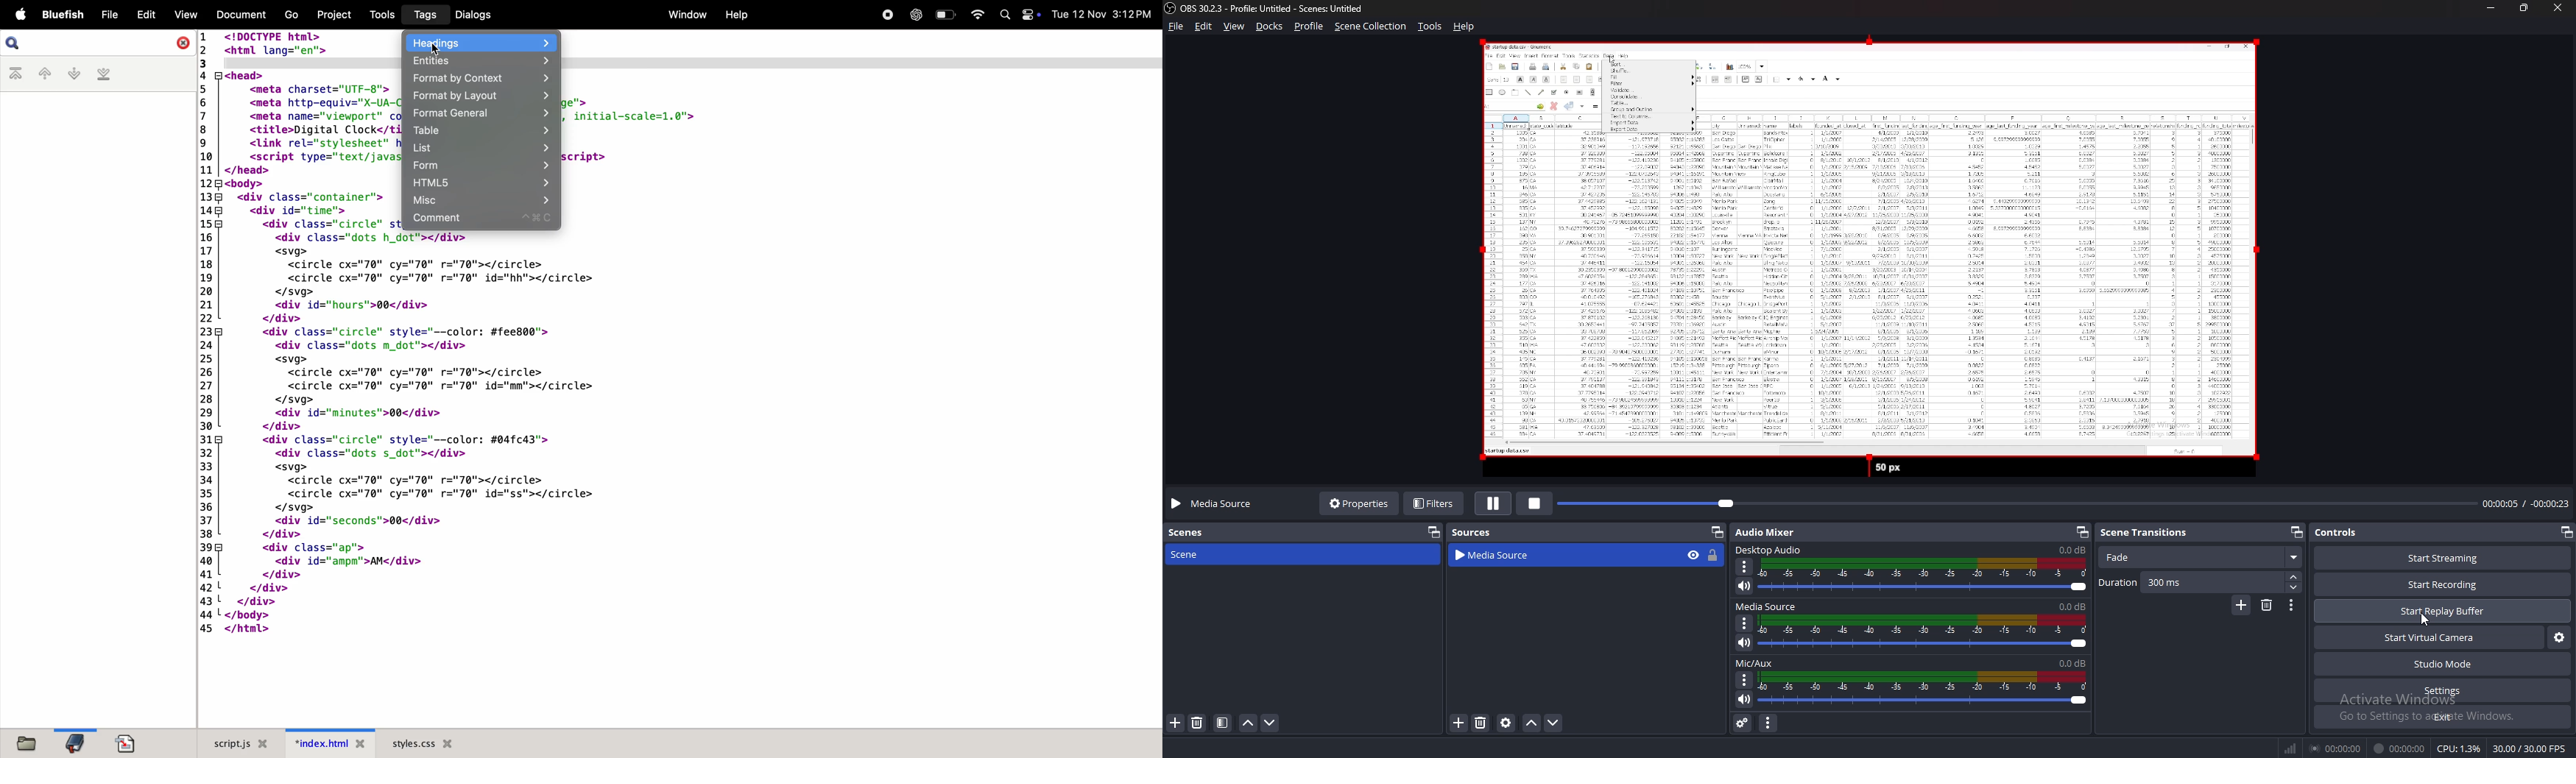 The width and height of the screenshot is (2576, 784). I want to click on hide, so click(1693, 555).